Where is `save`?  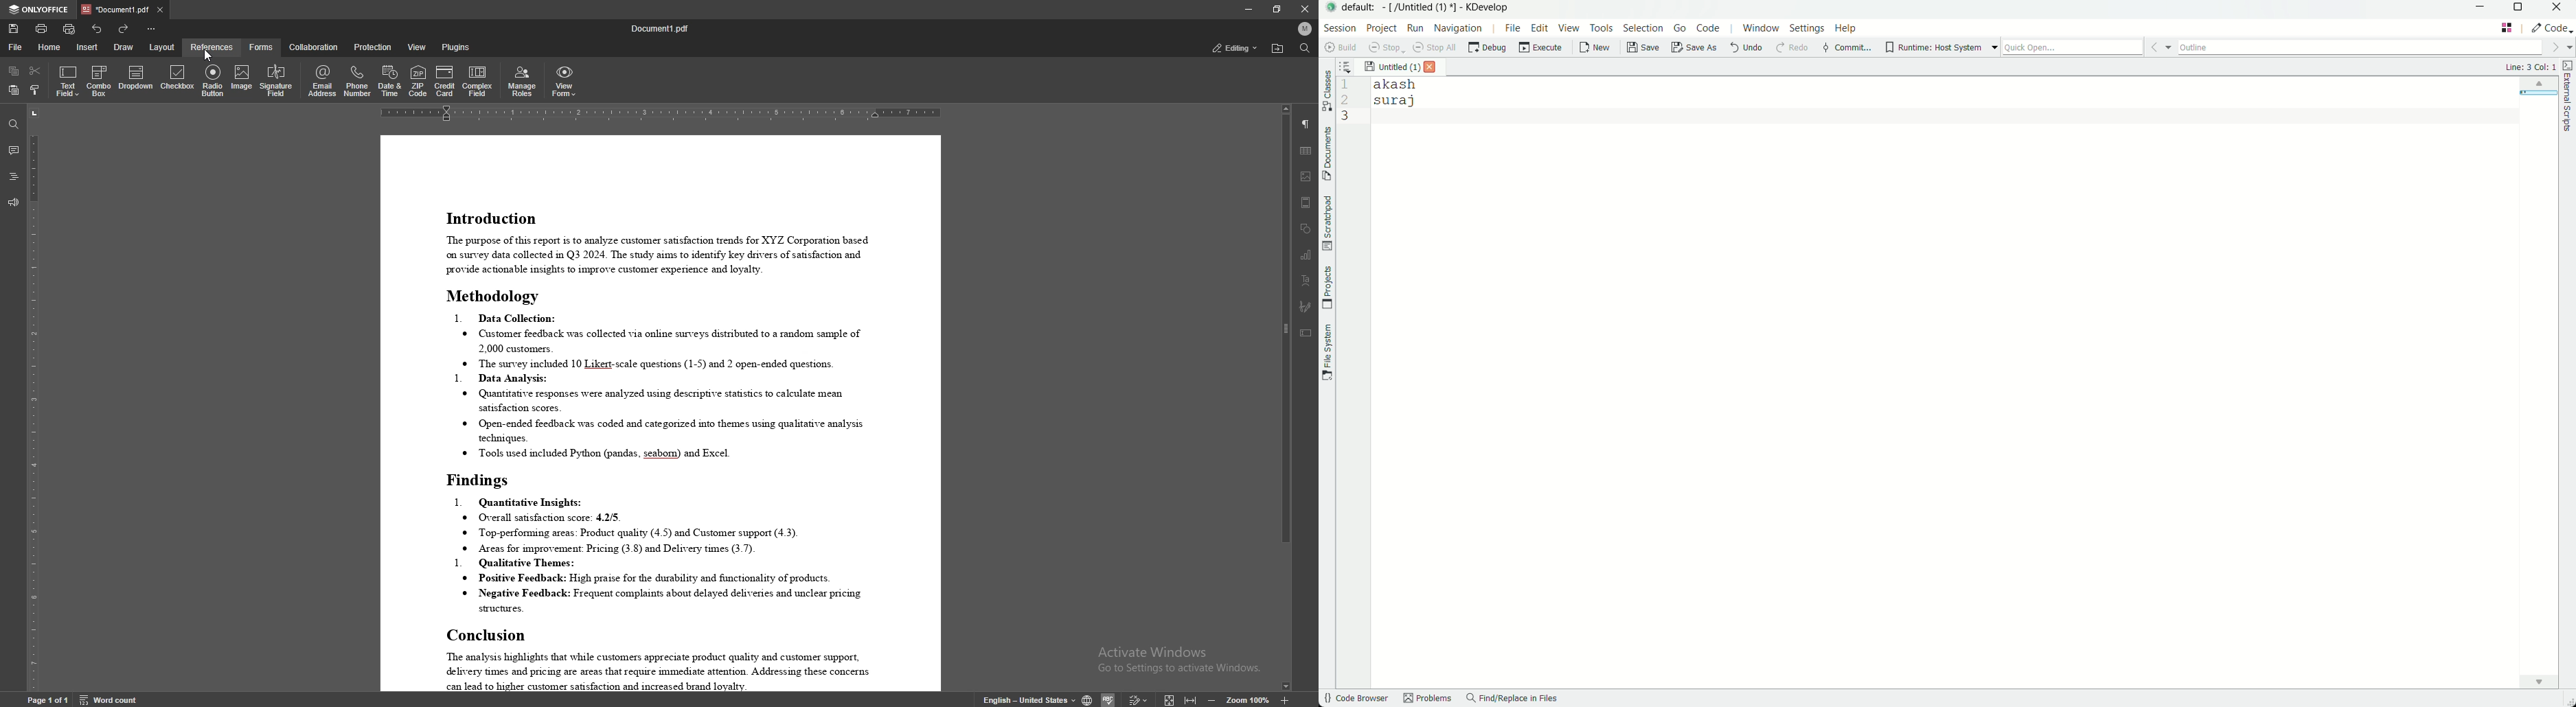
save is located at coordinates (14, 29).